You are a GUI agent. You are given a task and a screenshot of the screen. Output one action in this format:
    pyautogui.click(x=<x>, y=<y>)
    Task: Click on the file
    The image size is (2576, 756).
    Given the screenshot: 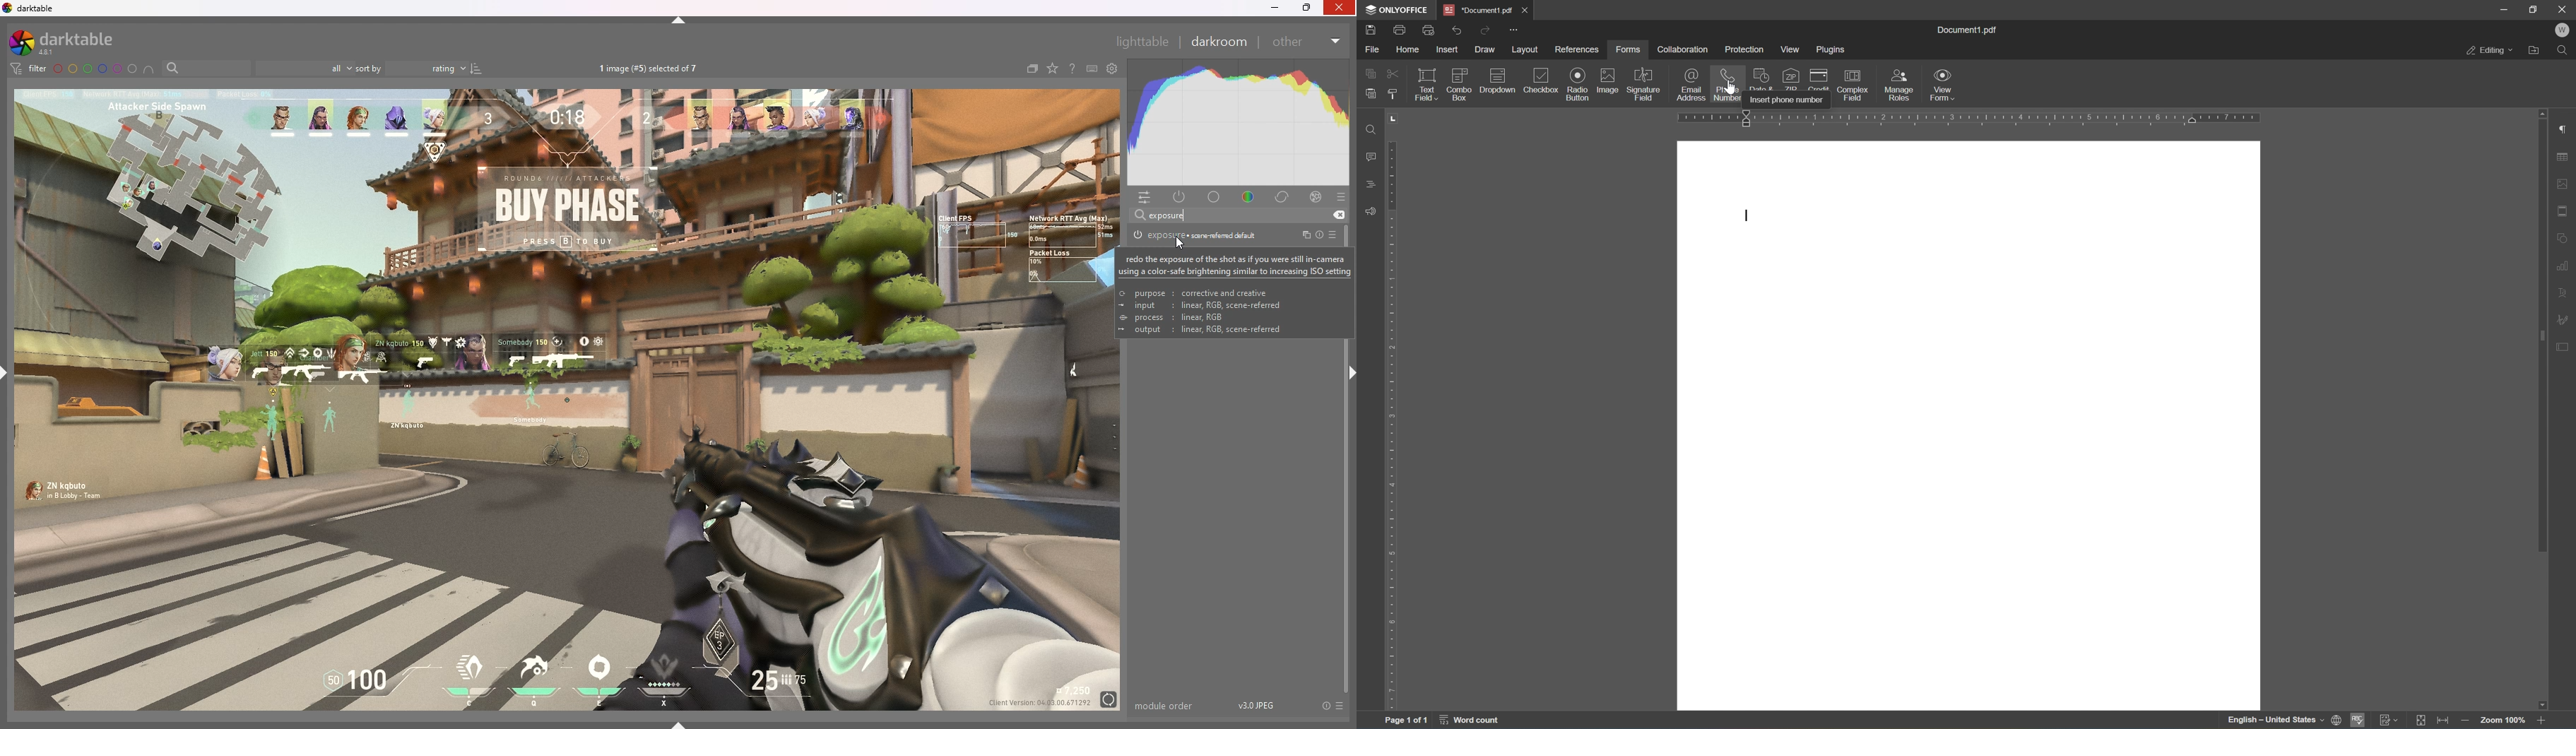 What is the action you would take?
    pyautogui.click(x=1374, y=51)
    